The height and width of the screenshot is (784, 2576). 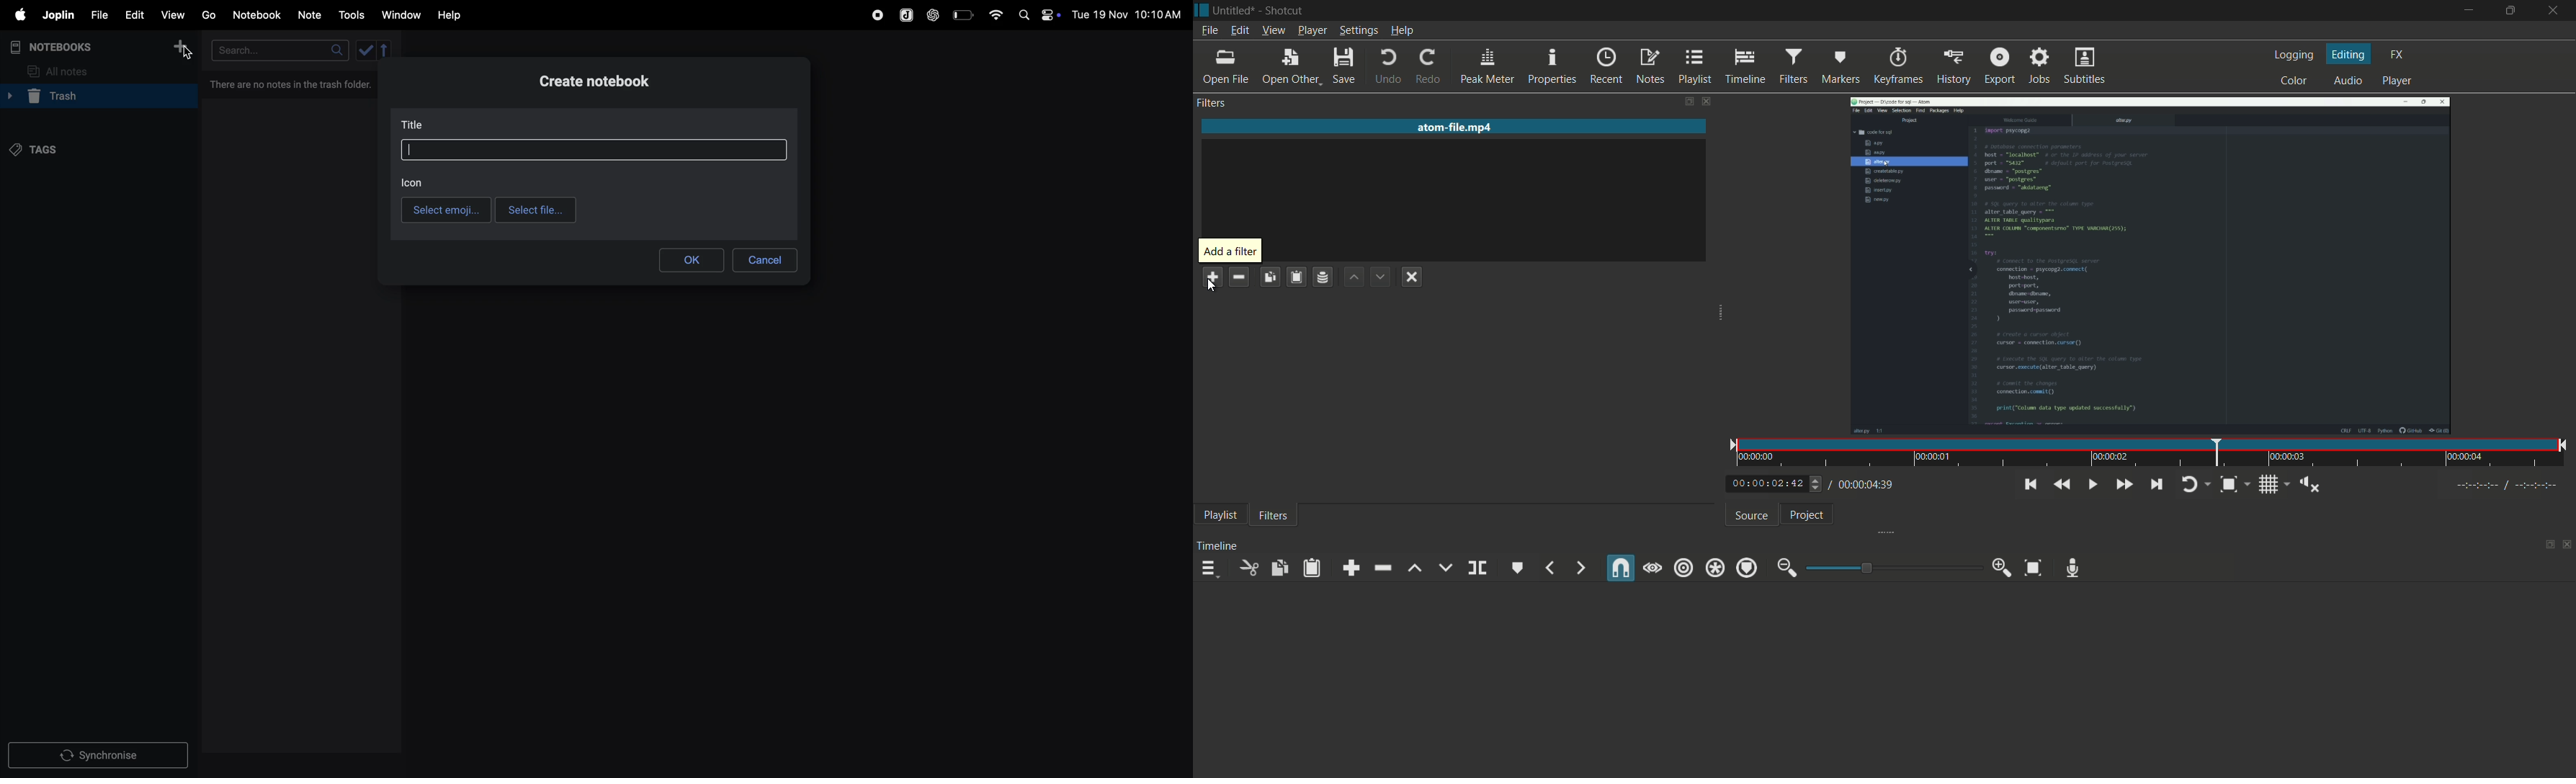 What do you see at coordinates (767, 258) in the screenshot?
I see `cancel` at bounding box center [767, 258].